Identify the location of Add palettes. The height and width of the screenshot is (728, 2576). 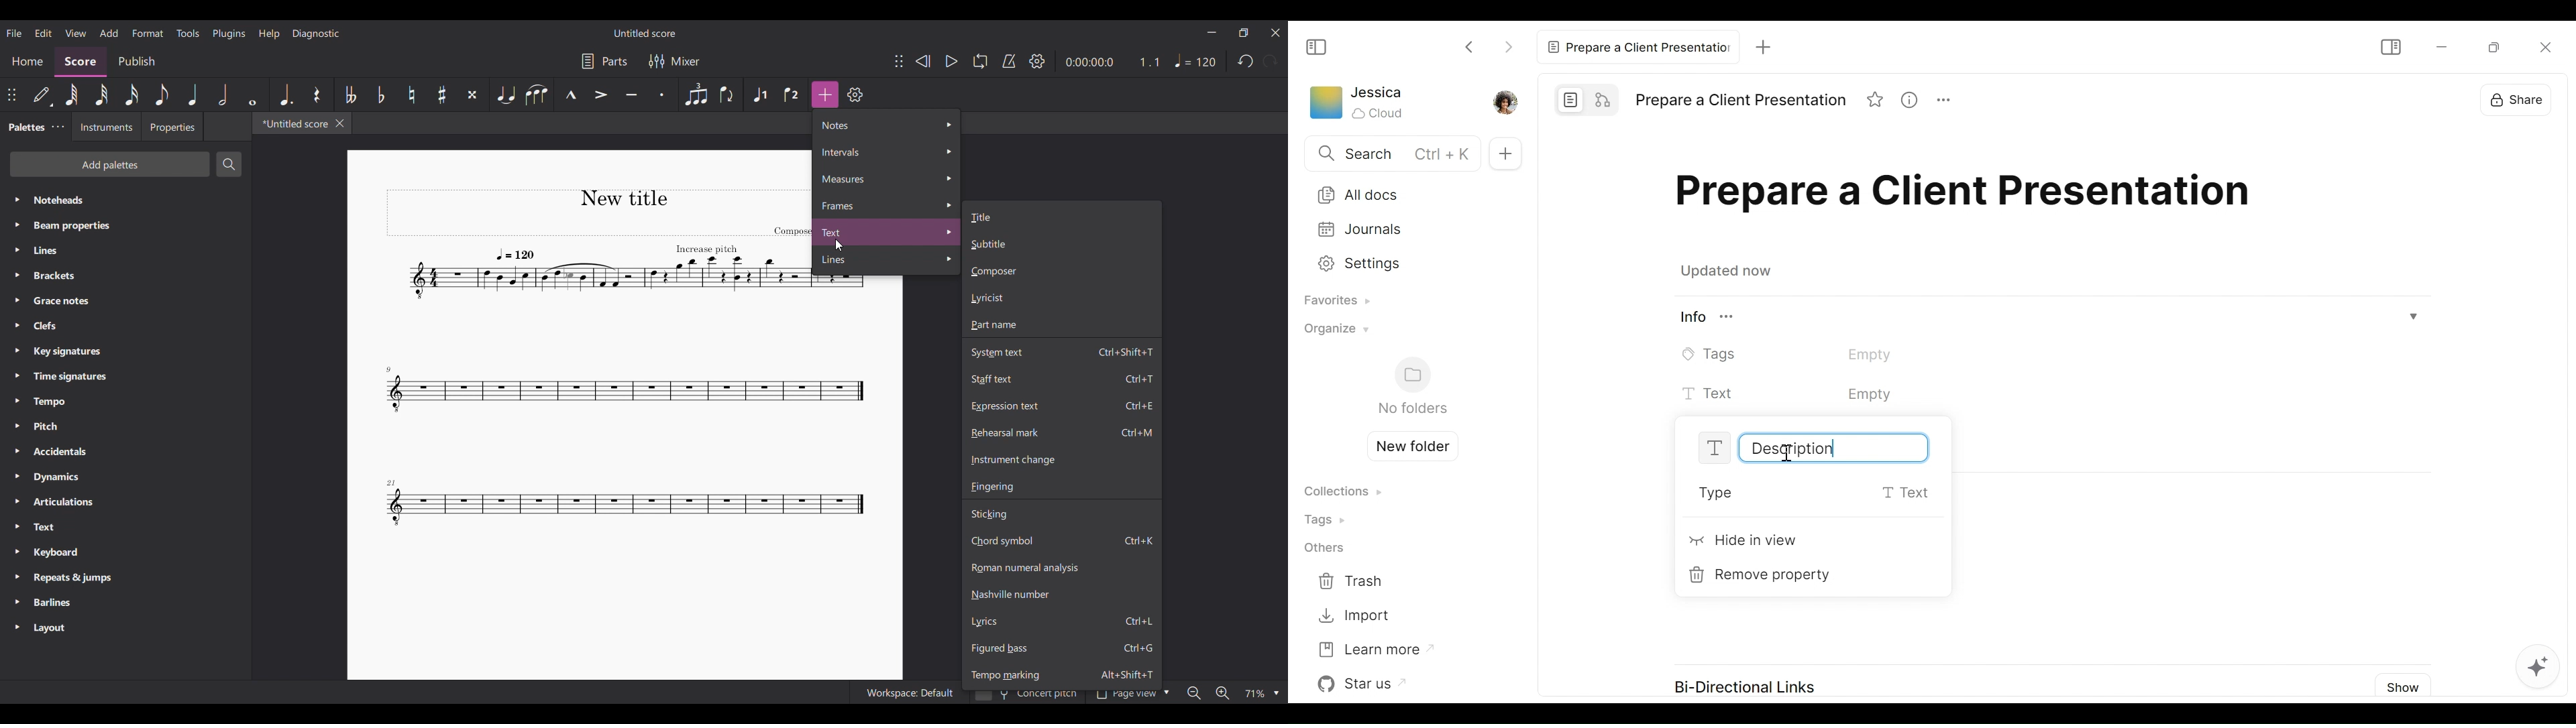
(110, 164).